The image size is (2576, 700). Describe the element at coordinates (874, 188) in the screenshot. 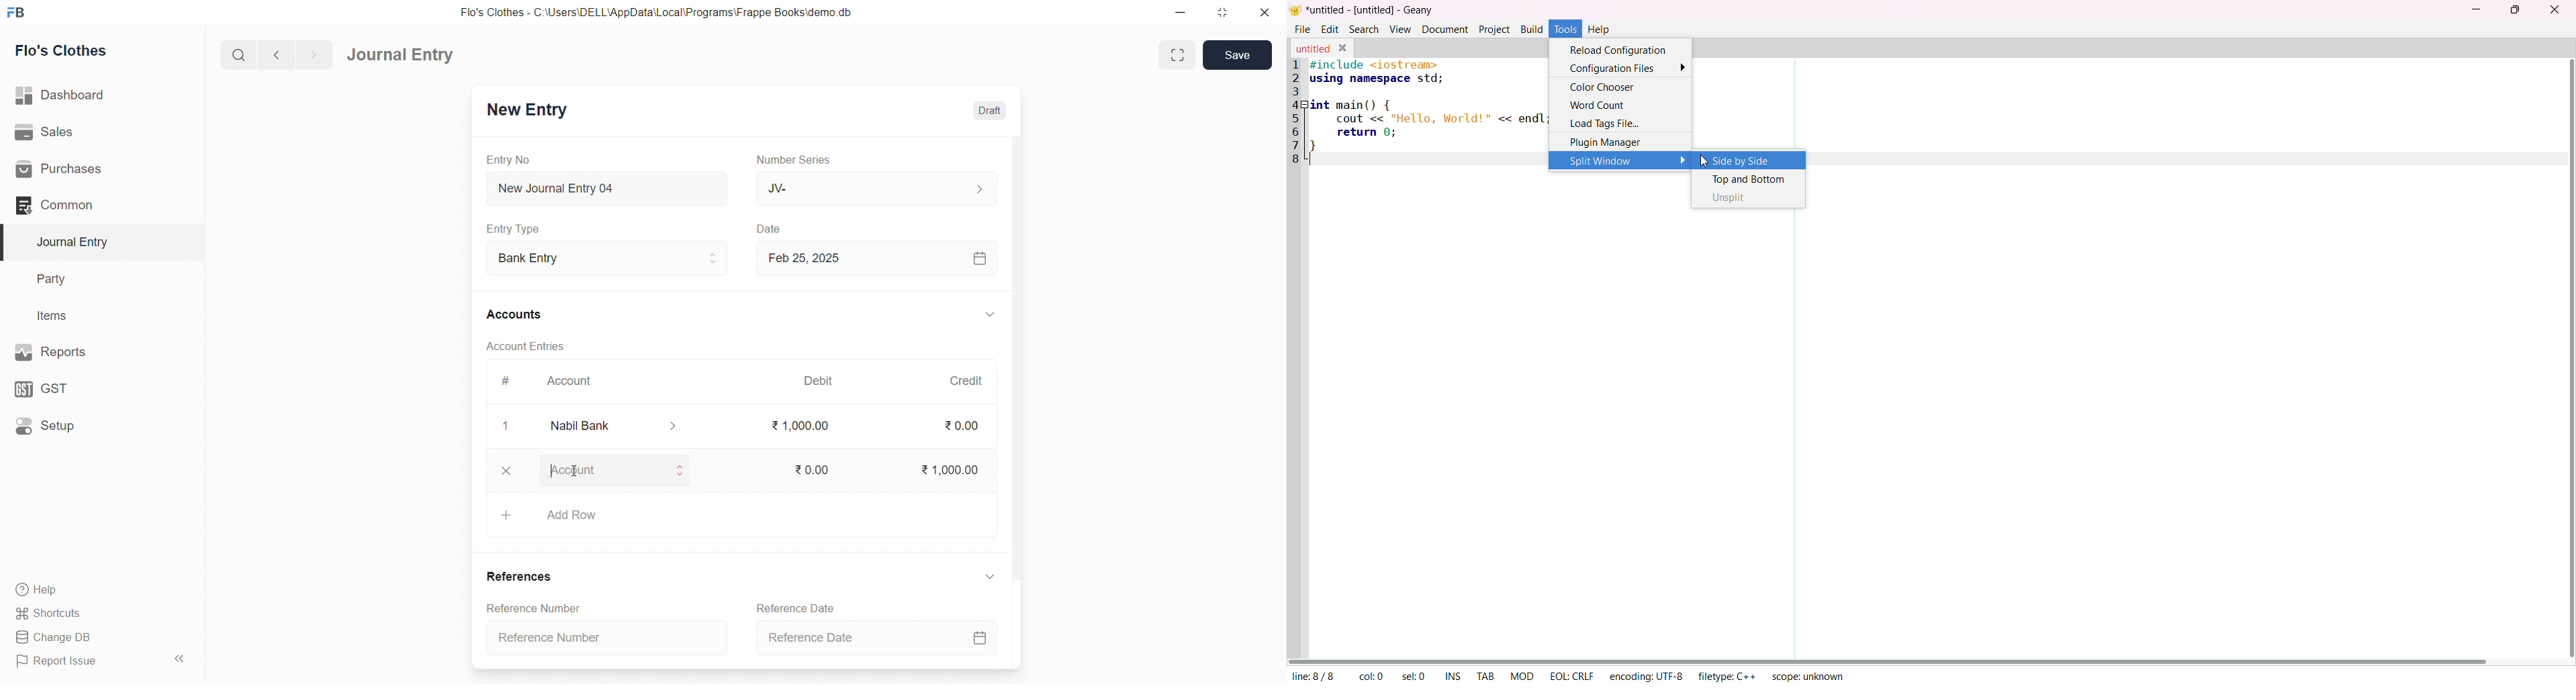

I see `JV-` at that location.